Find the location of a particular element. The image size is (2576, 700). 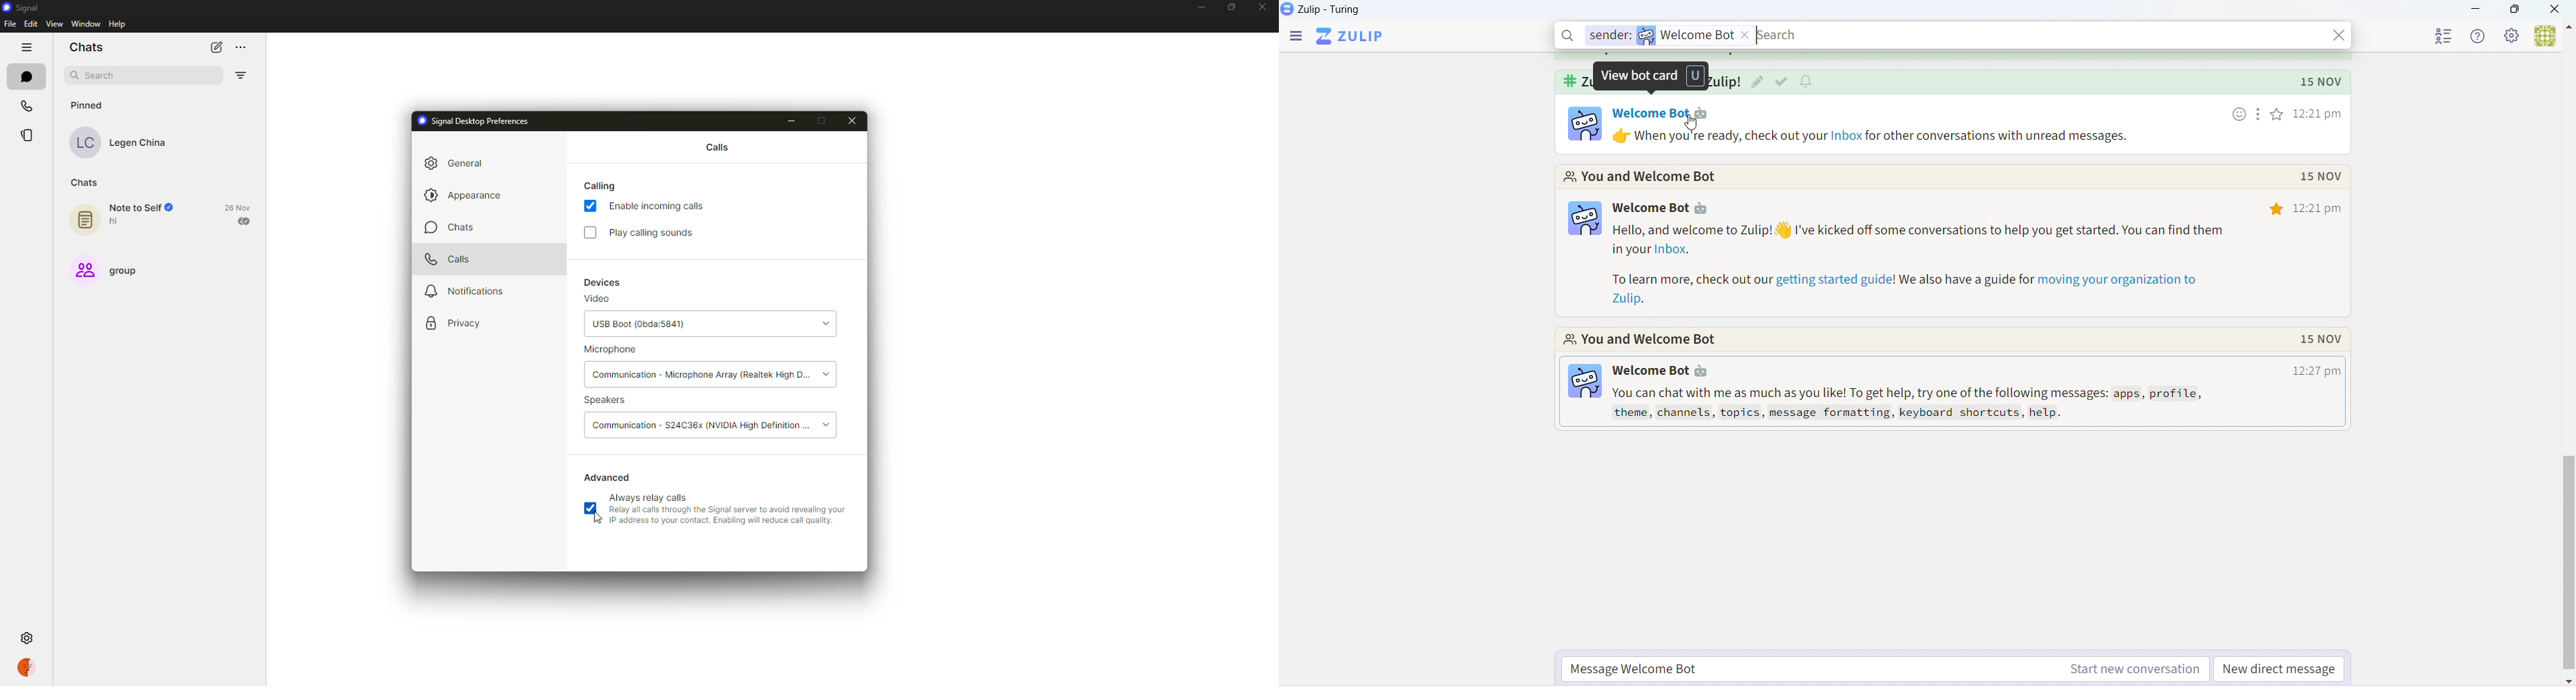

devices is located at coordinates (604, 283).